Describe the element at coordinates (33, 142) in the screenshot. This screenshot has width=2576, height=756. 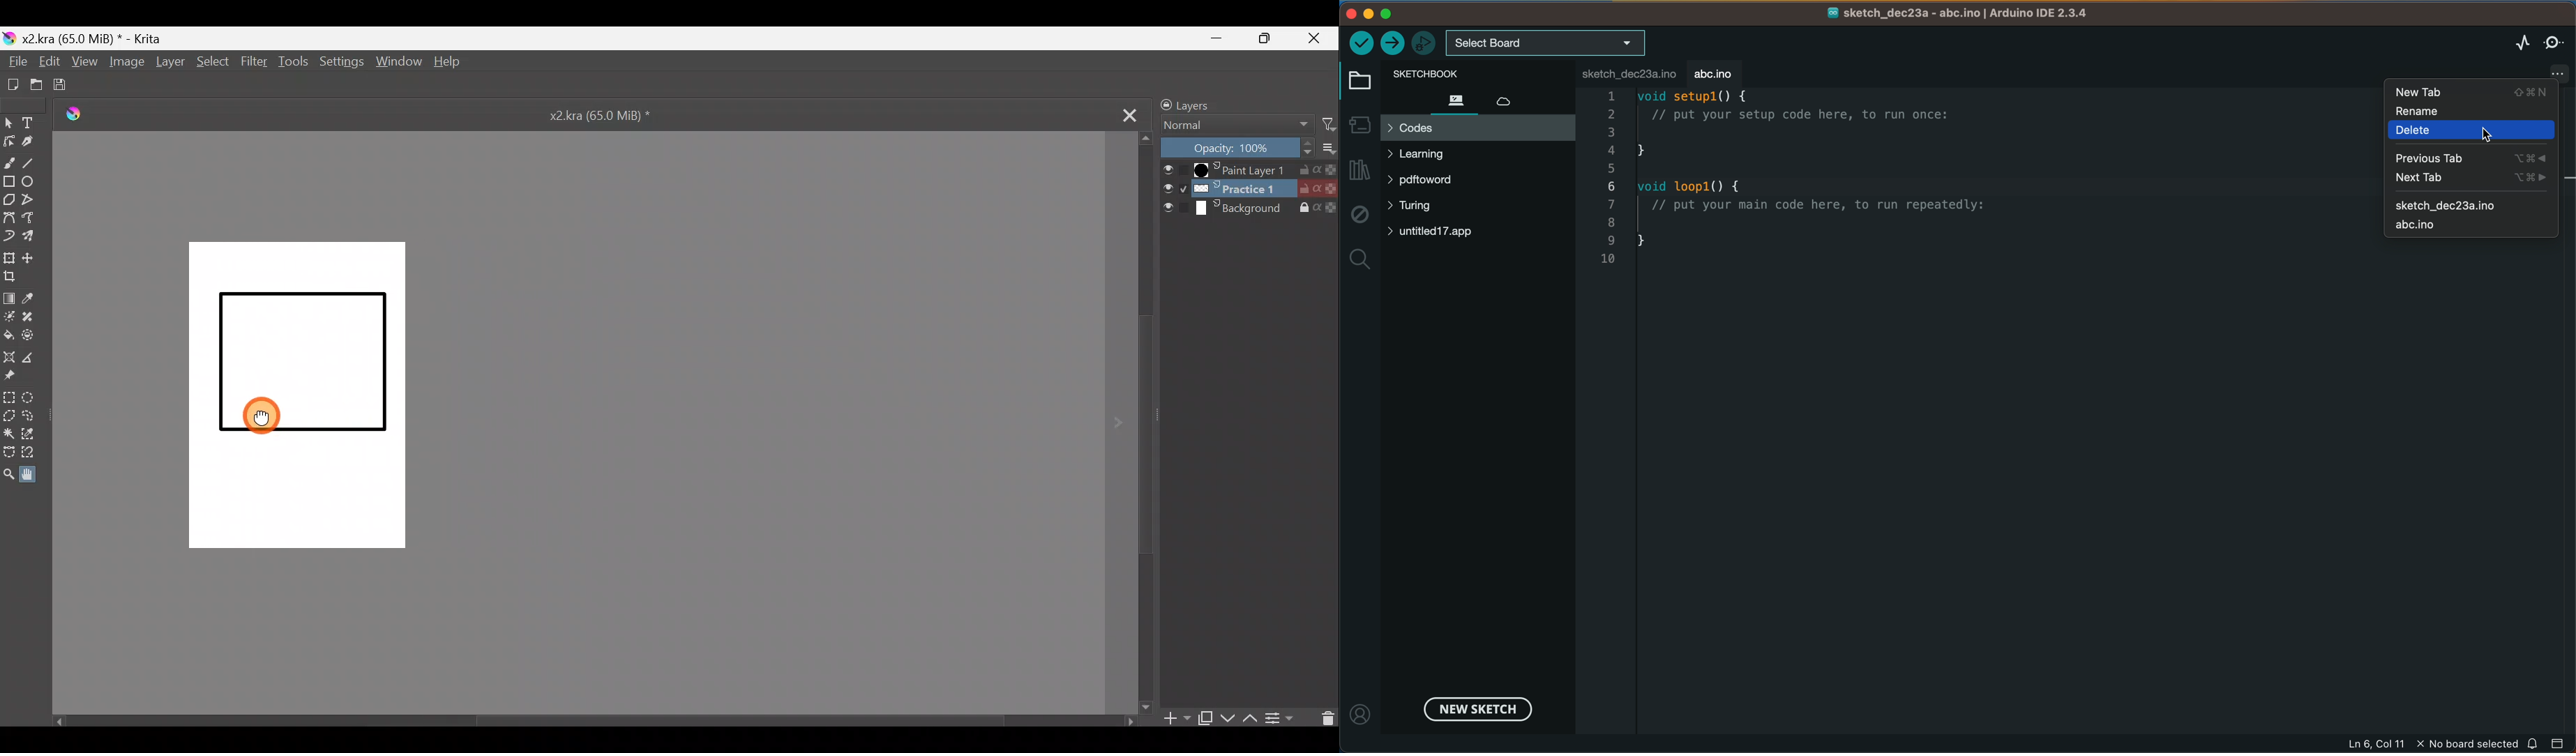
I see `Calligraphy` at that location.